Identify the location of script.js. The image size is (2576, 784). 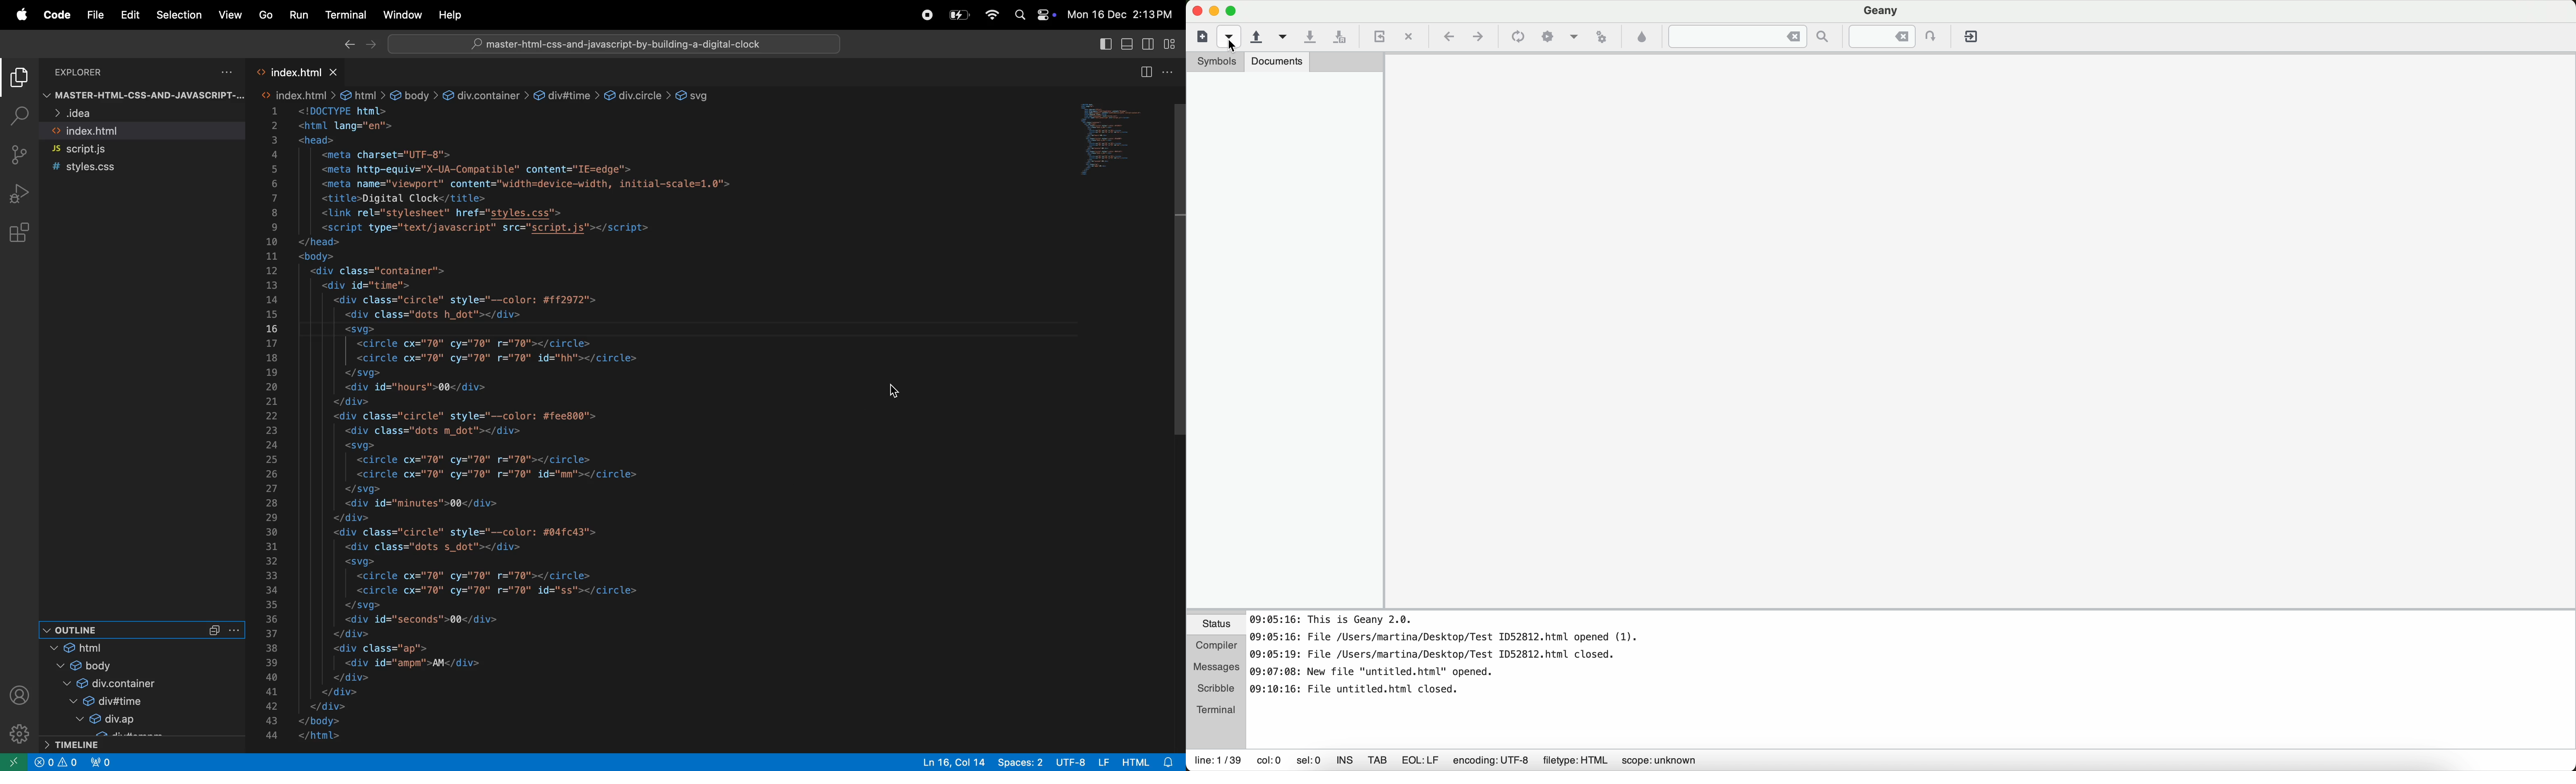
(139, 149).